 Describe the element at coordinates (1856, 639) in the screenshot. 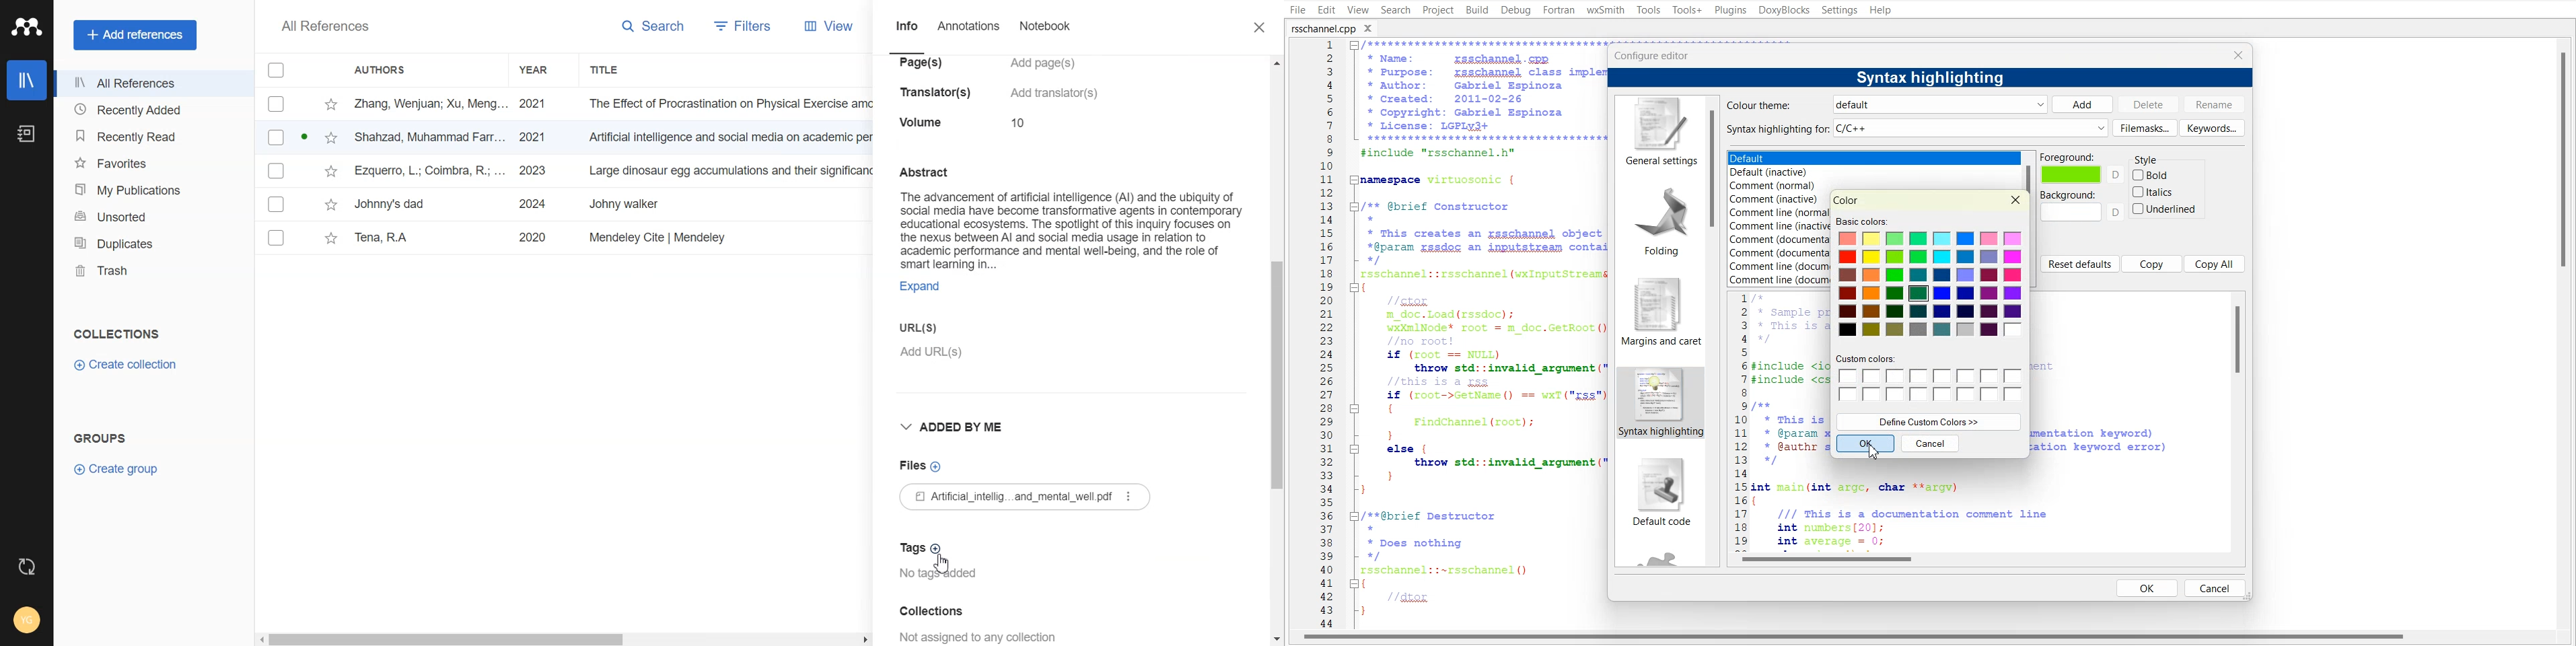

I see `Horizontal Scroll bar` at that location.